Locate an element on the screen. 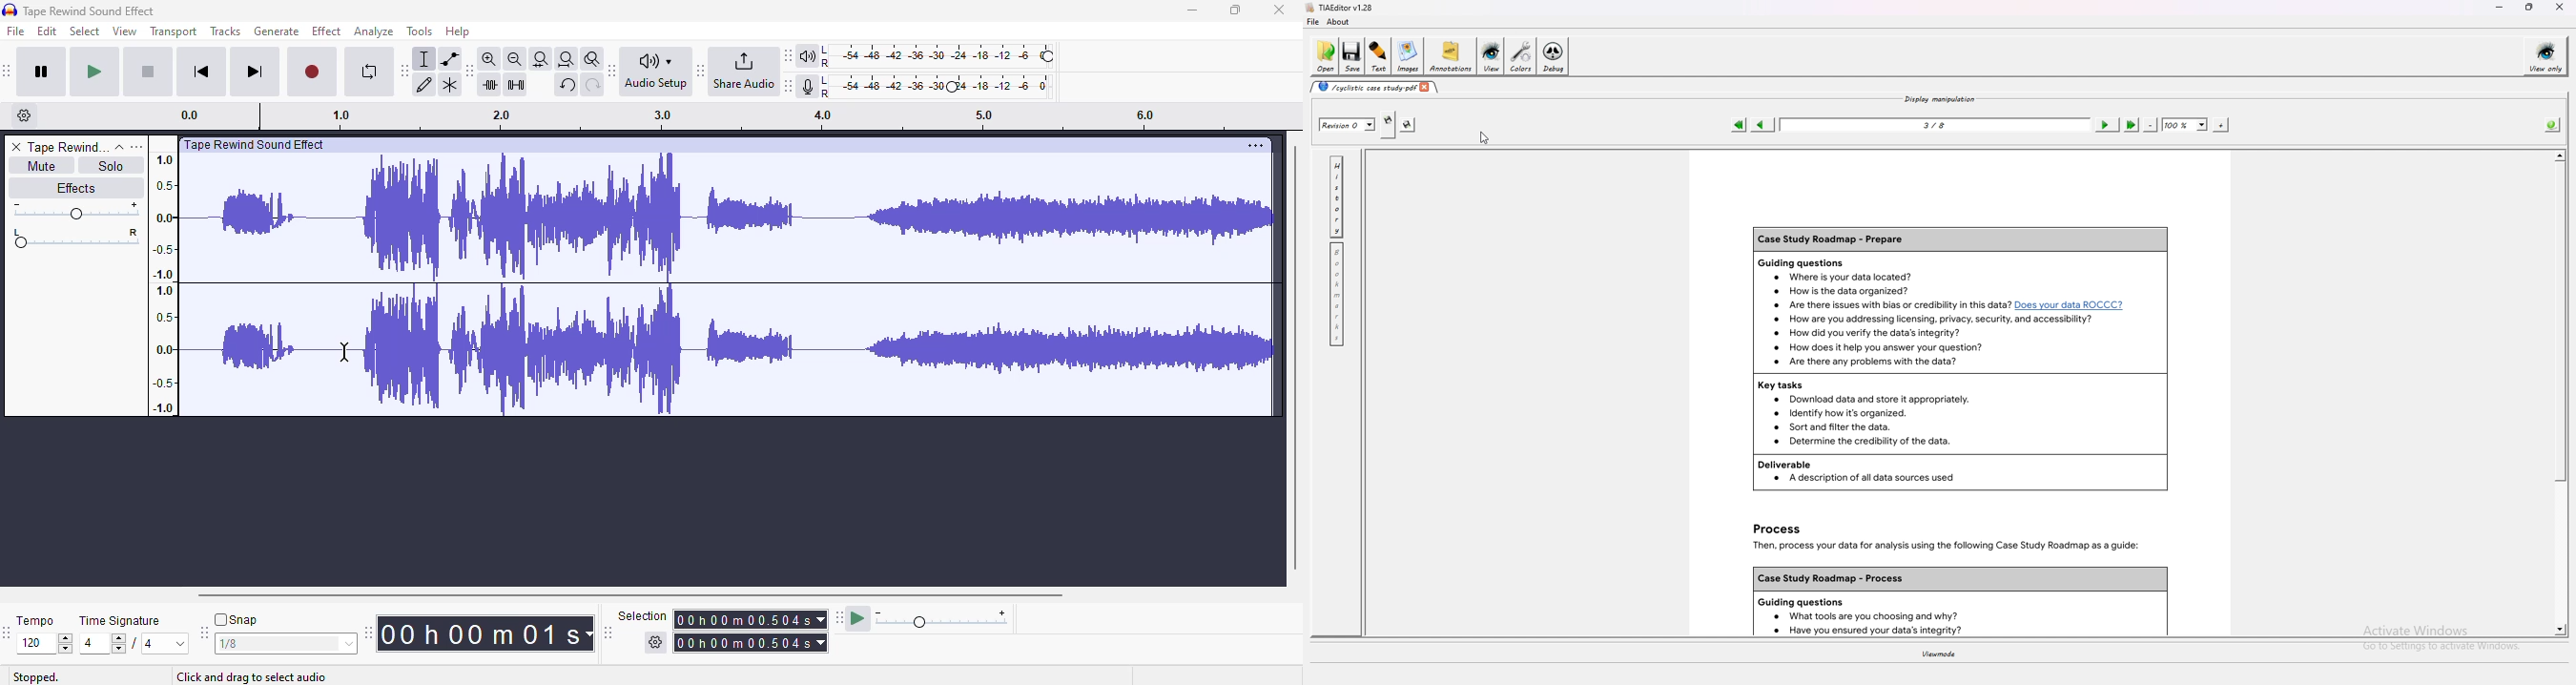 Image resolution: width=2576 pixels, height=700 pixels. enable looping is located at coordinates (370, 72).